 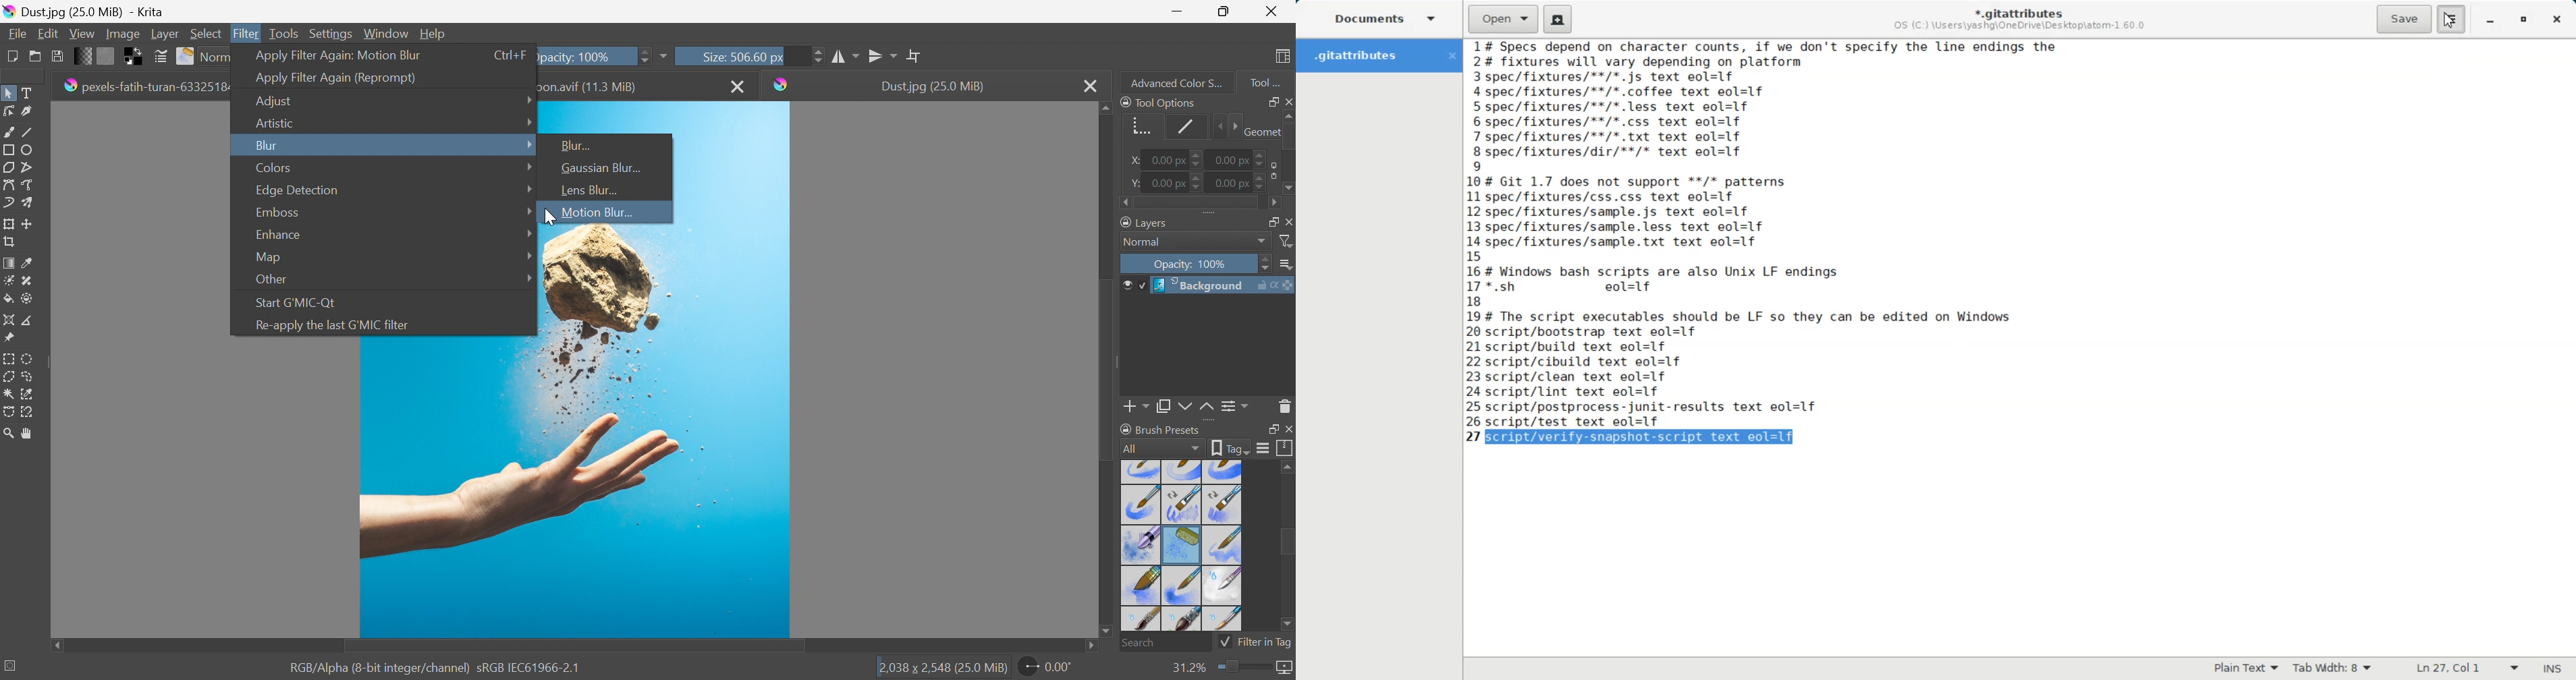 I want to click on Opacity: 100%, so click(x=585, y=55).